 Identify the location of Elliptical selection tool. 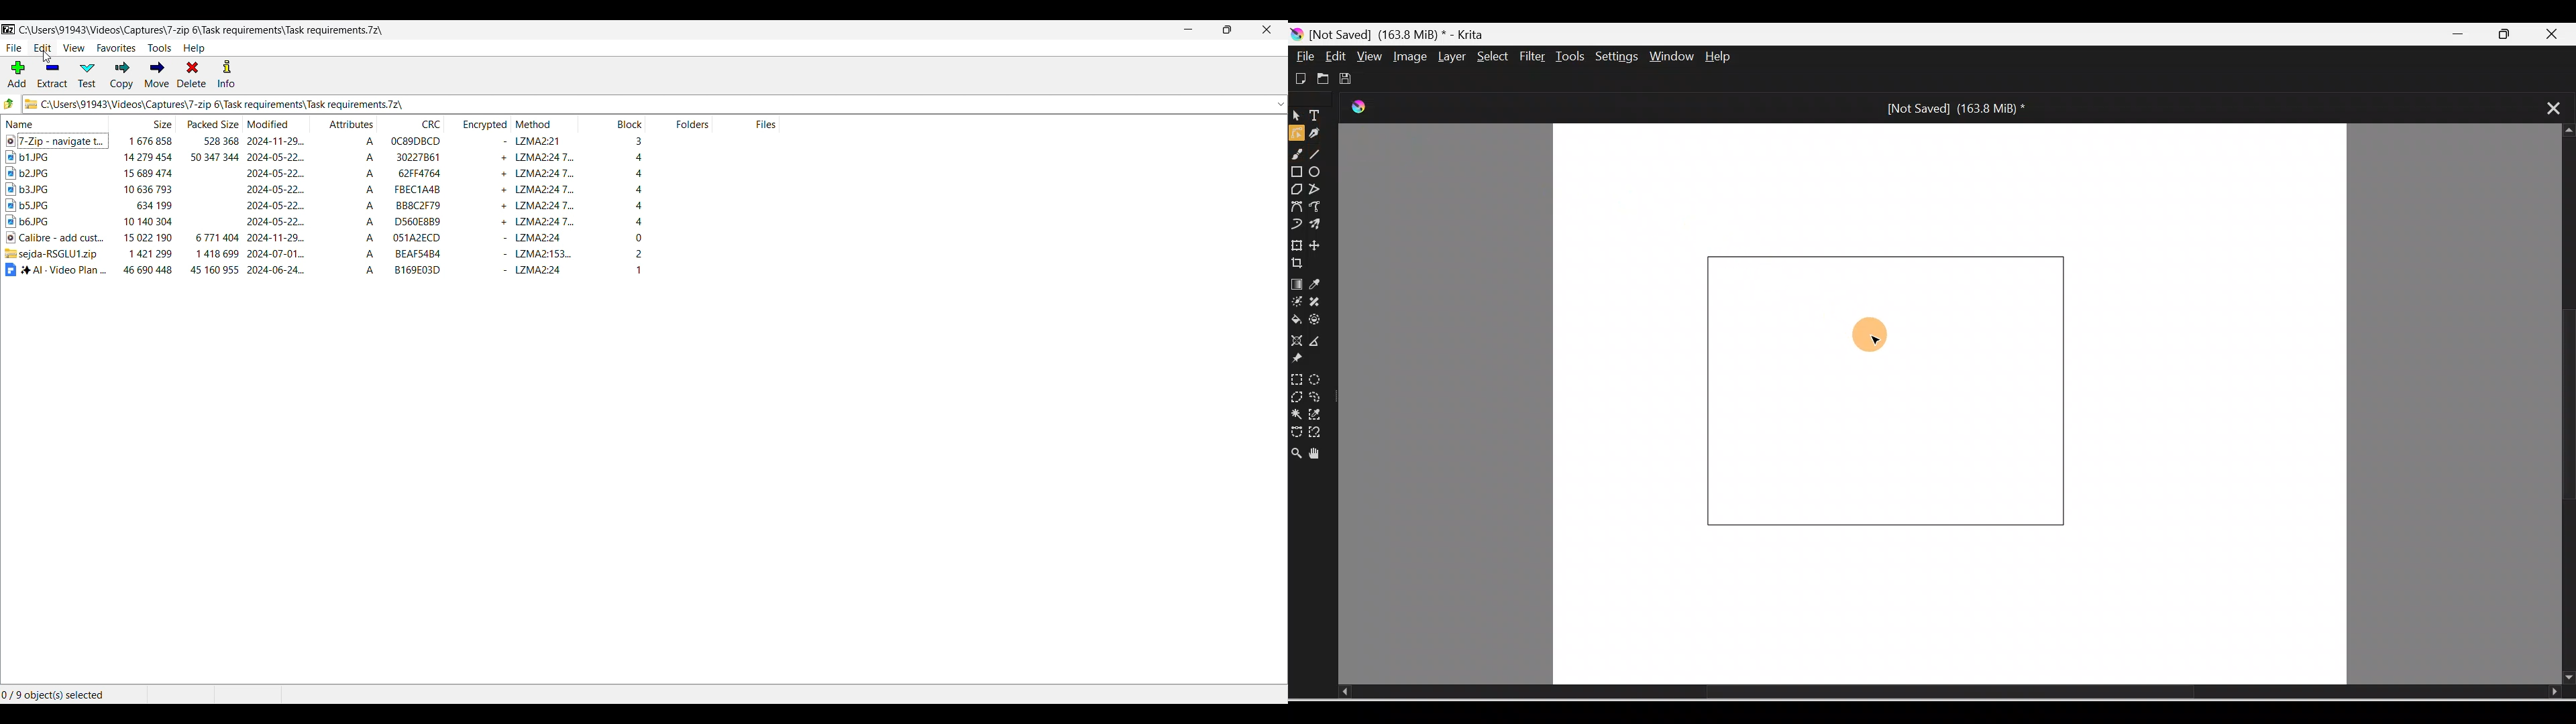
(1316, 377).